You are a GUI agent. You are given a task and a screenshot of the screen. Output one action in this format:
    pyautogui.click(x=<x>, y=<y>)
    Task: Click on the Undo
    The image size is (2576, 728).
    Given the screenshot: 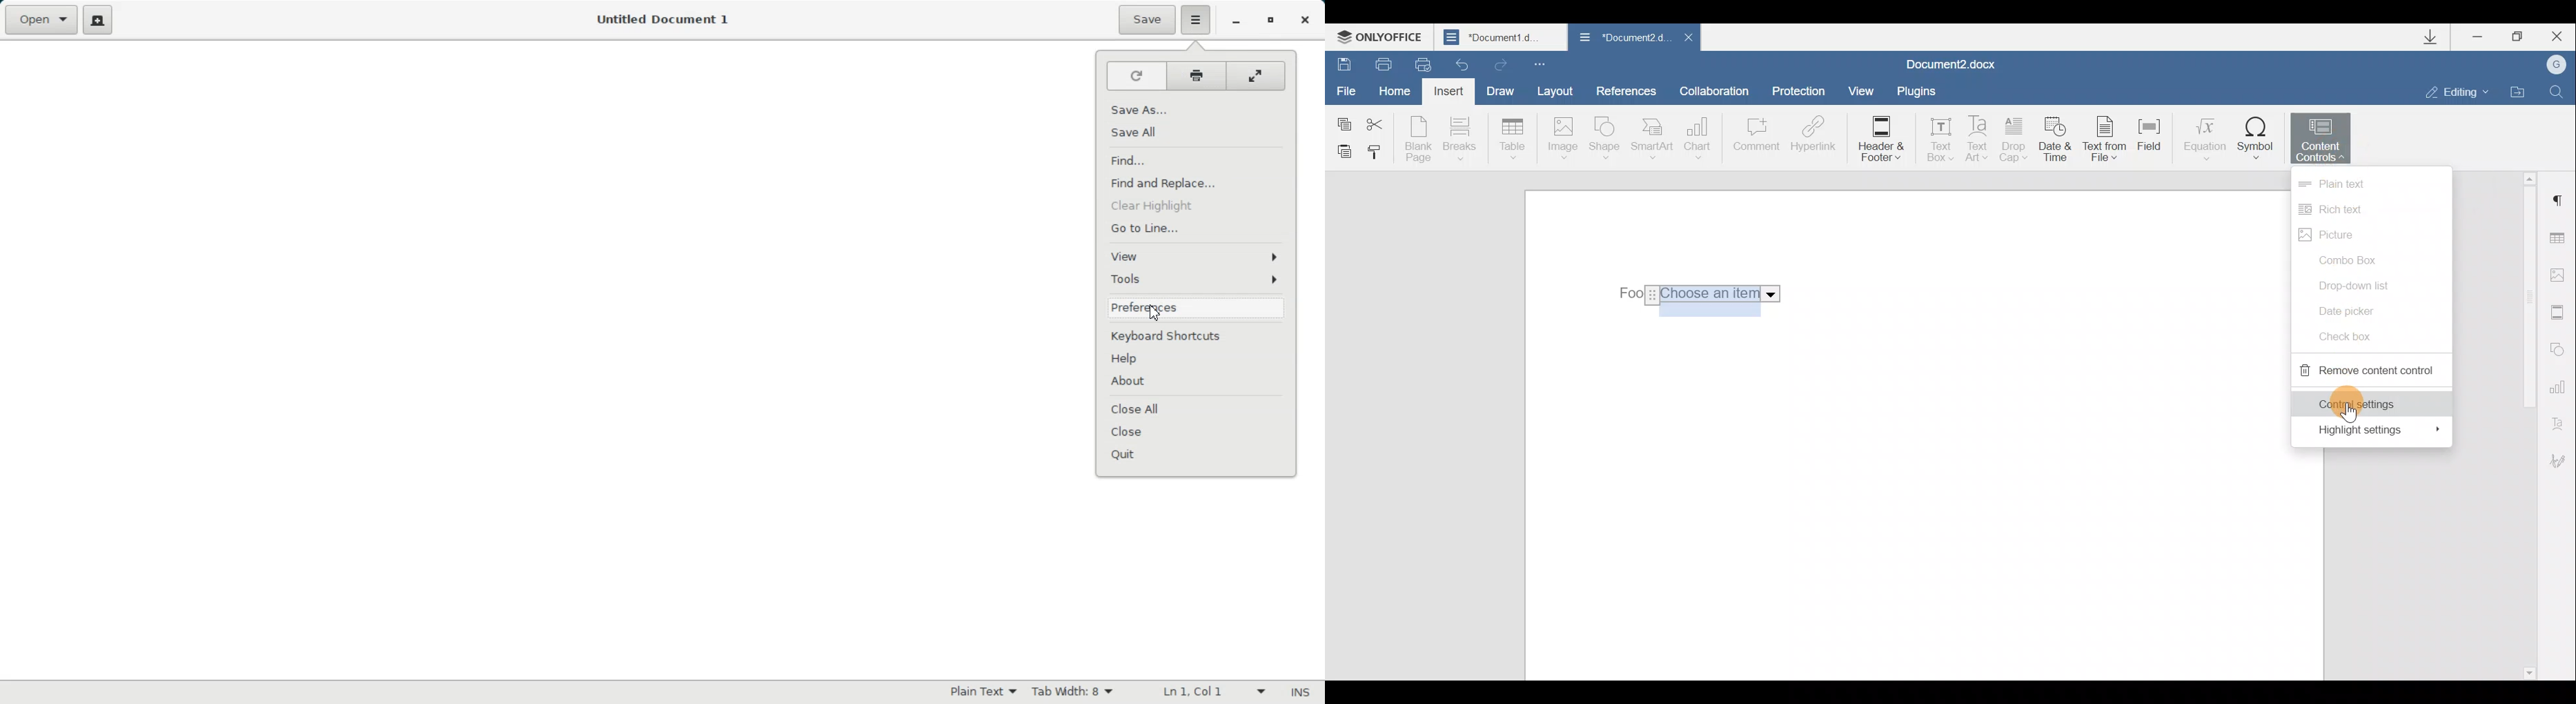 What is the action you would take?
    pyautogui.click(x=1463, y=61)
    